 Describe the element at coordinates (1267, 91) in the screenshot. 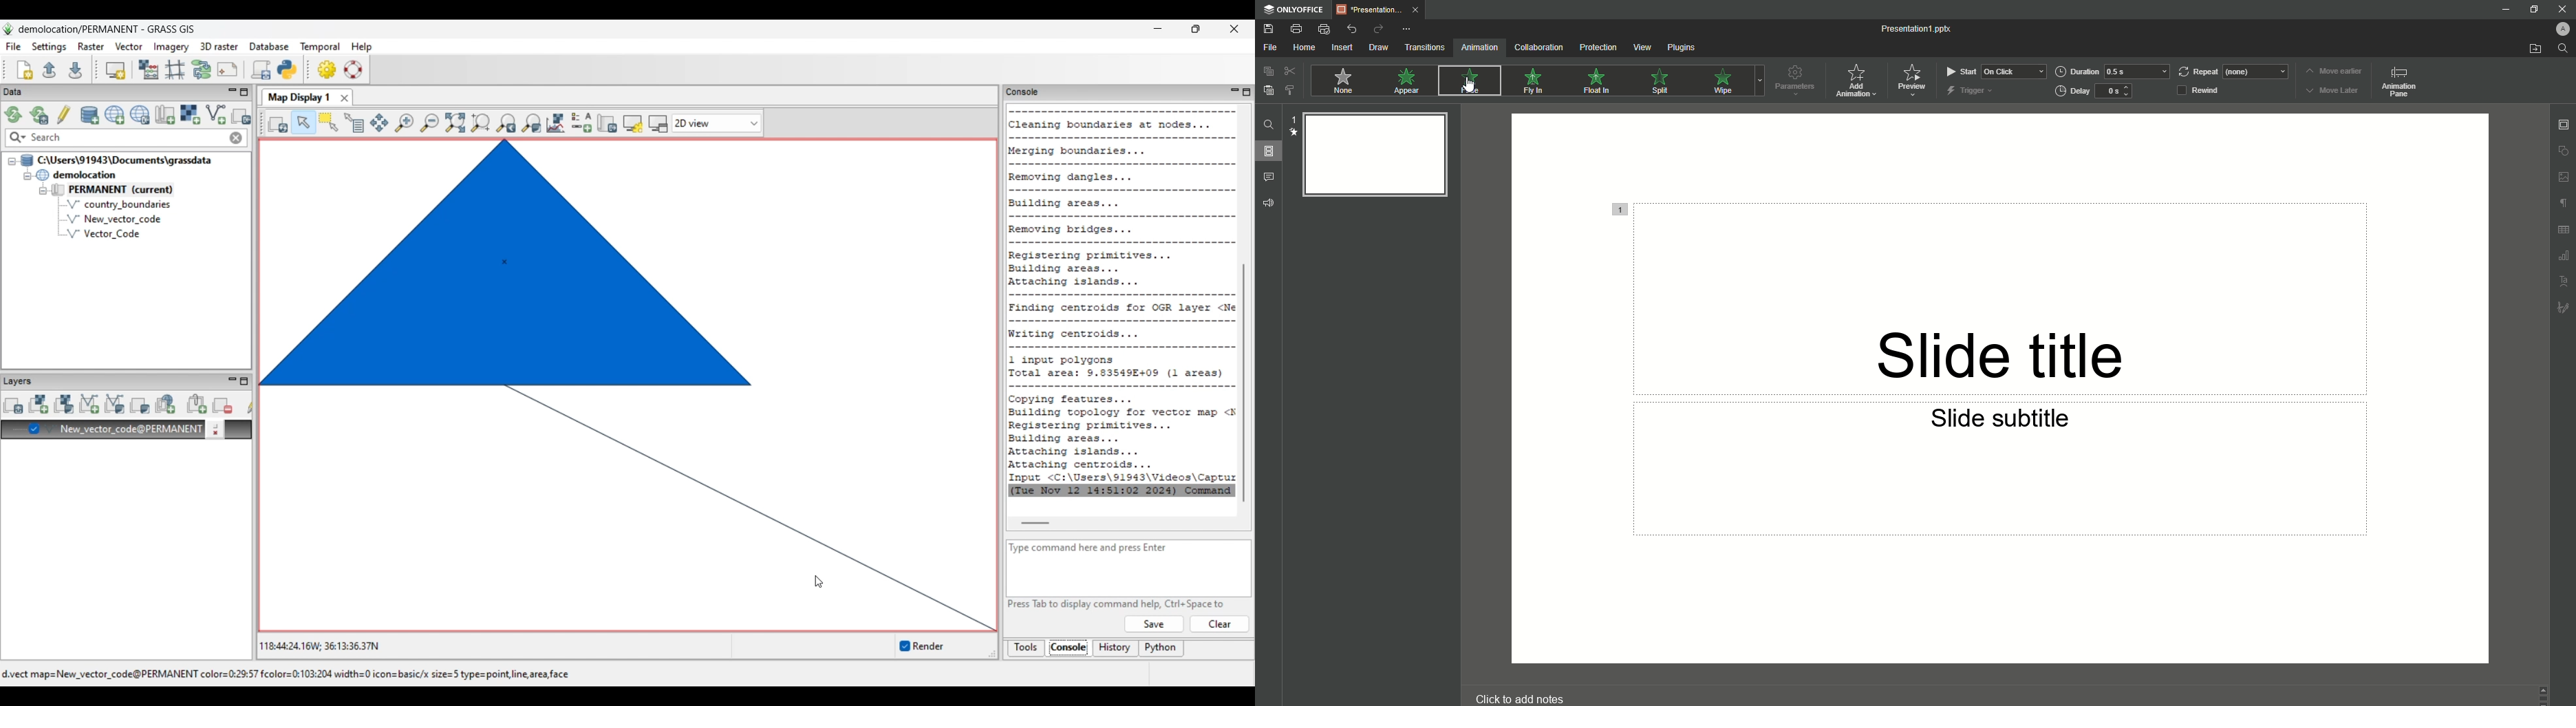

I see `Paste` at that location.